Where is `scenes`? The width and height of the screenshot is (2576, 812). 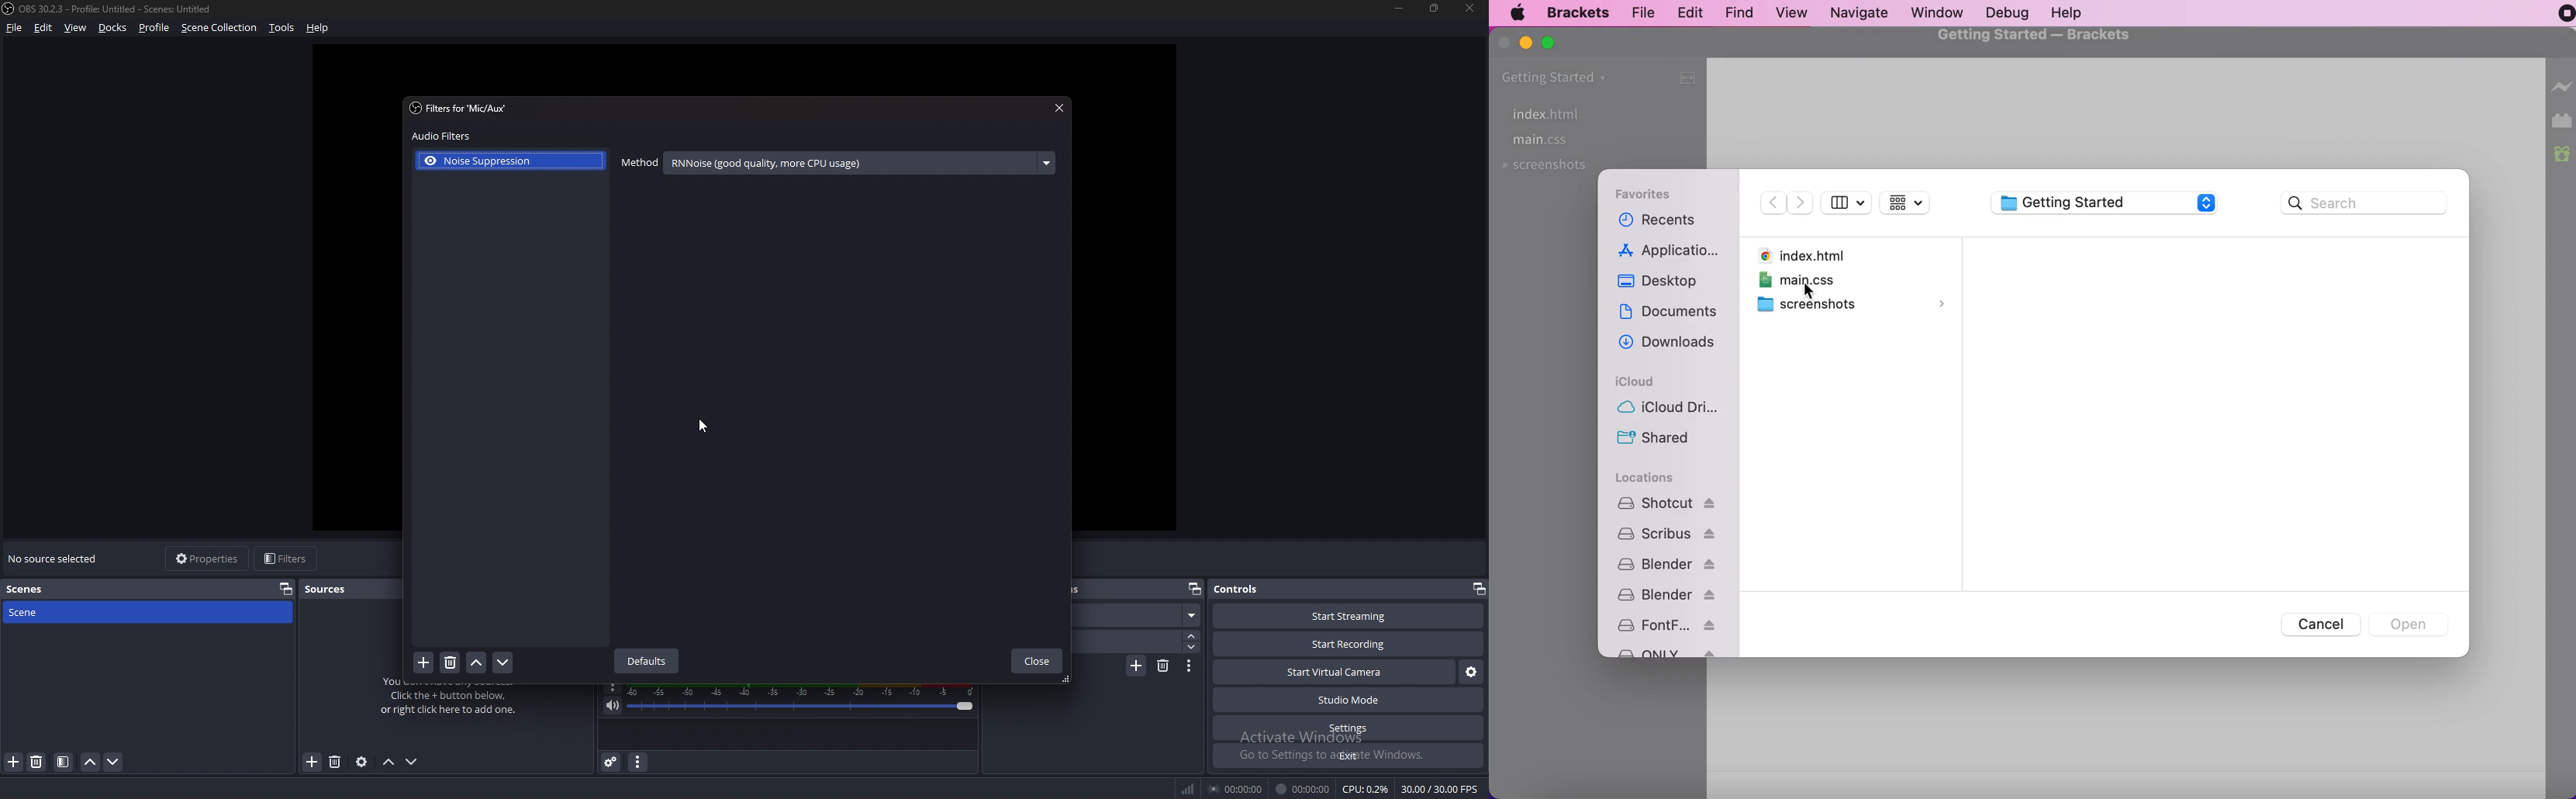 scenes is located at coordinates (27, 590).